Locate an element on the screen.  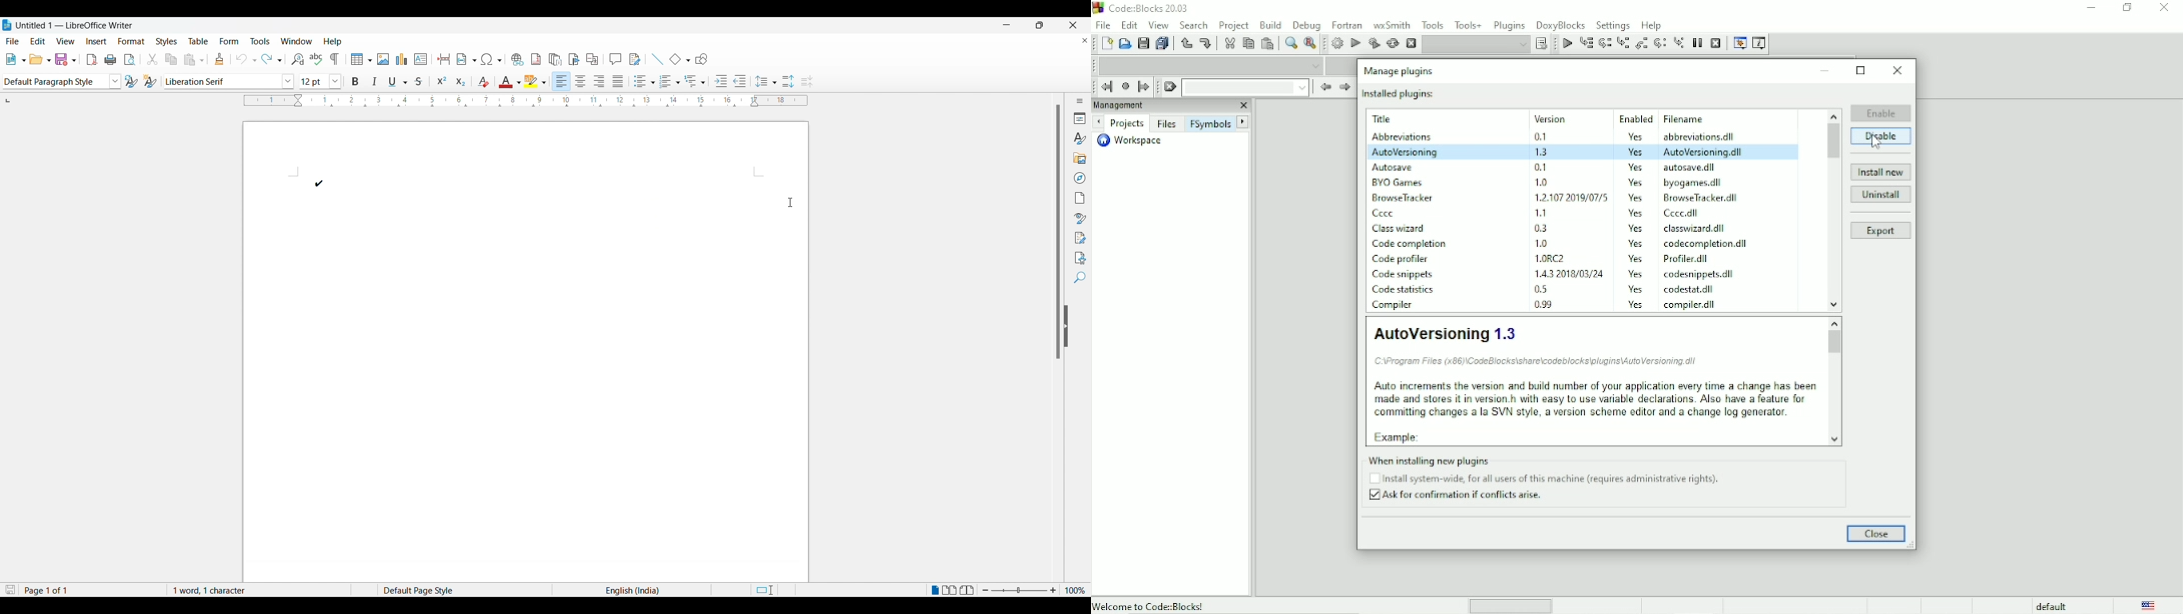
Insert is located at coordinates (96, 40).